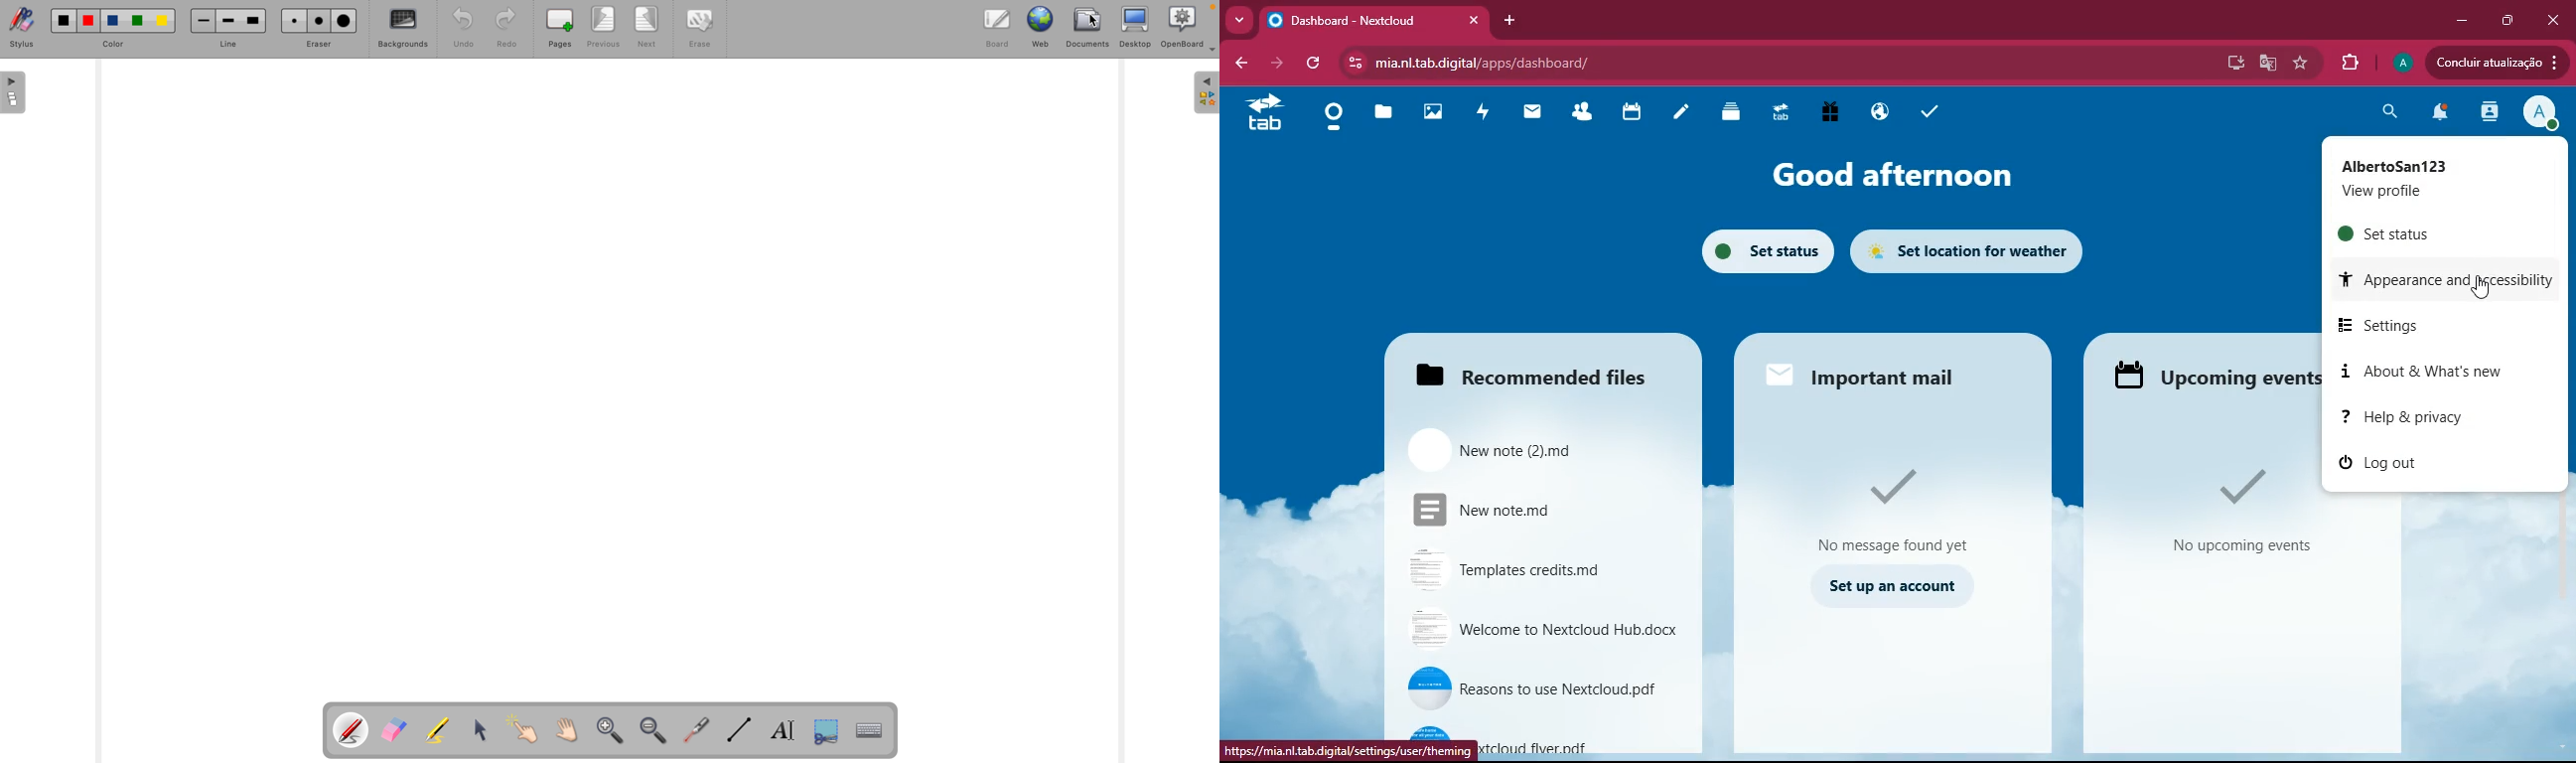 The image size is (2576, 784). Describe the element at coordinates (1891, 494) in the screenshot. I see `No message found yet` at that location.